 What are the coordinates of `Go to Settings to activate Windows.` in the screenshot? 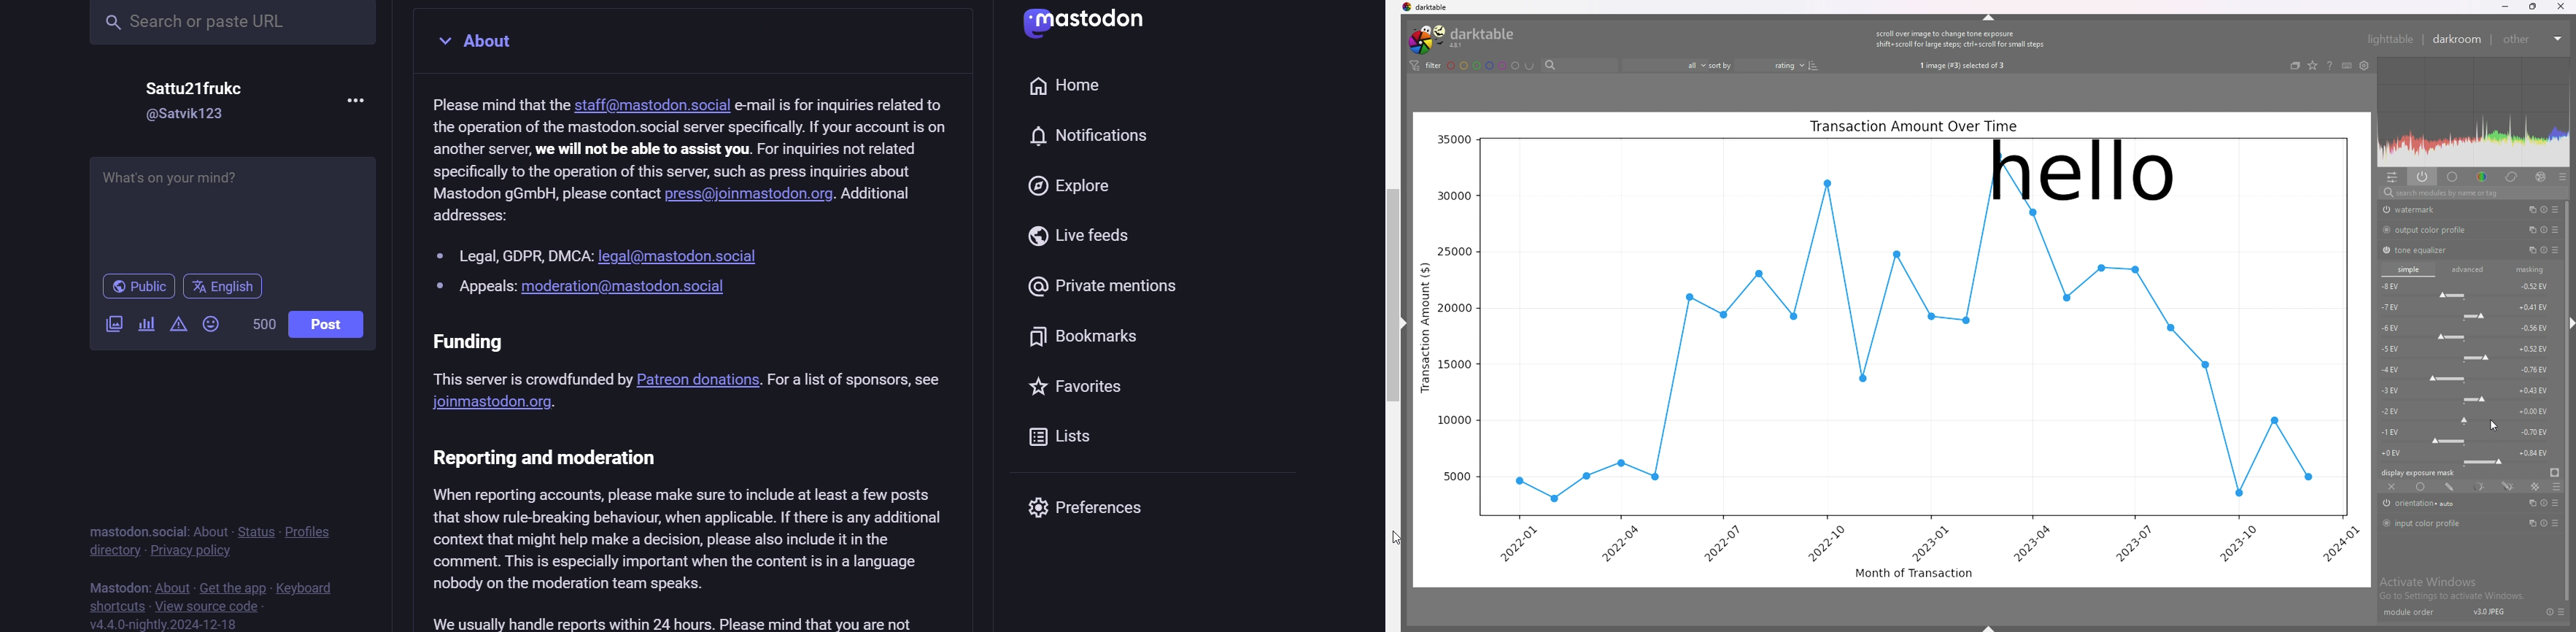 It's located at (2453, 597).